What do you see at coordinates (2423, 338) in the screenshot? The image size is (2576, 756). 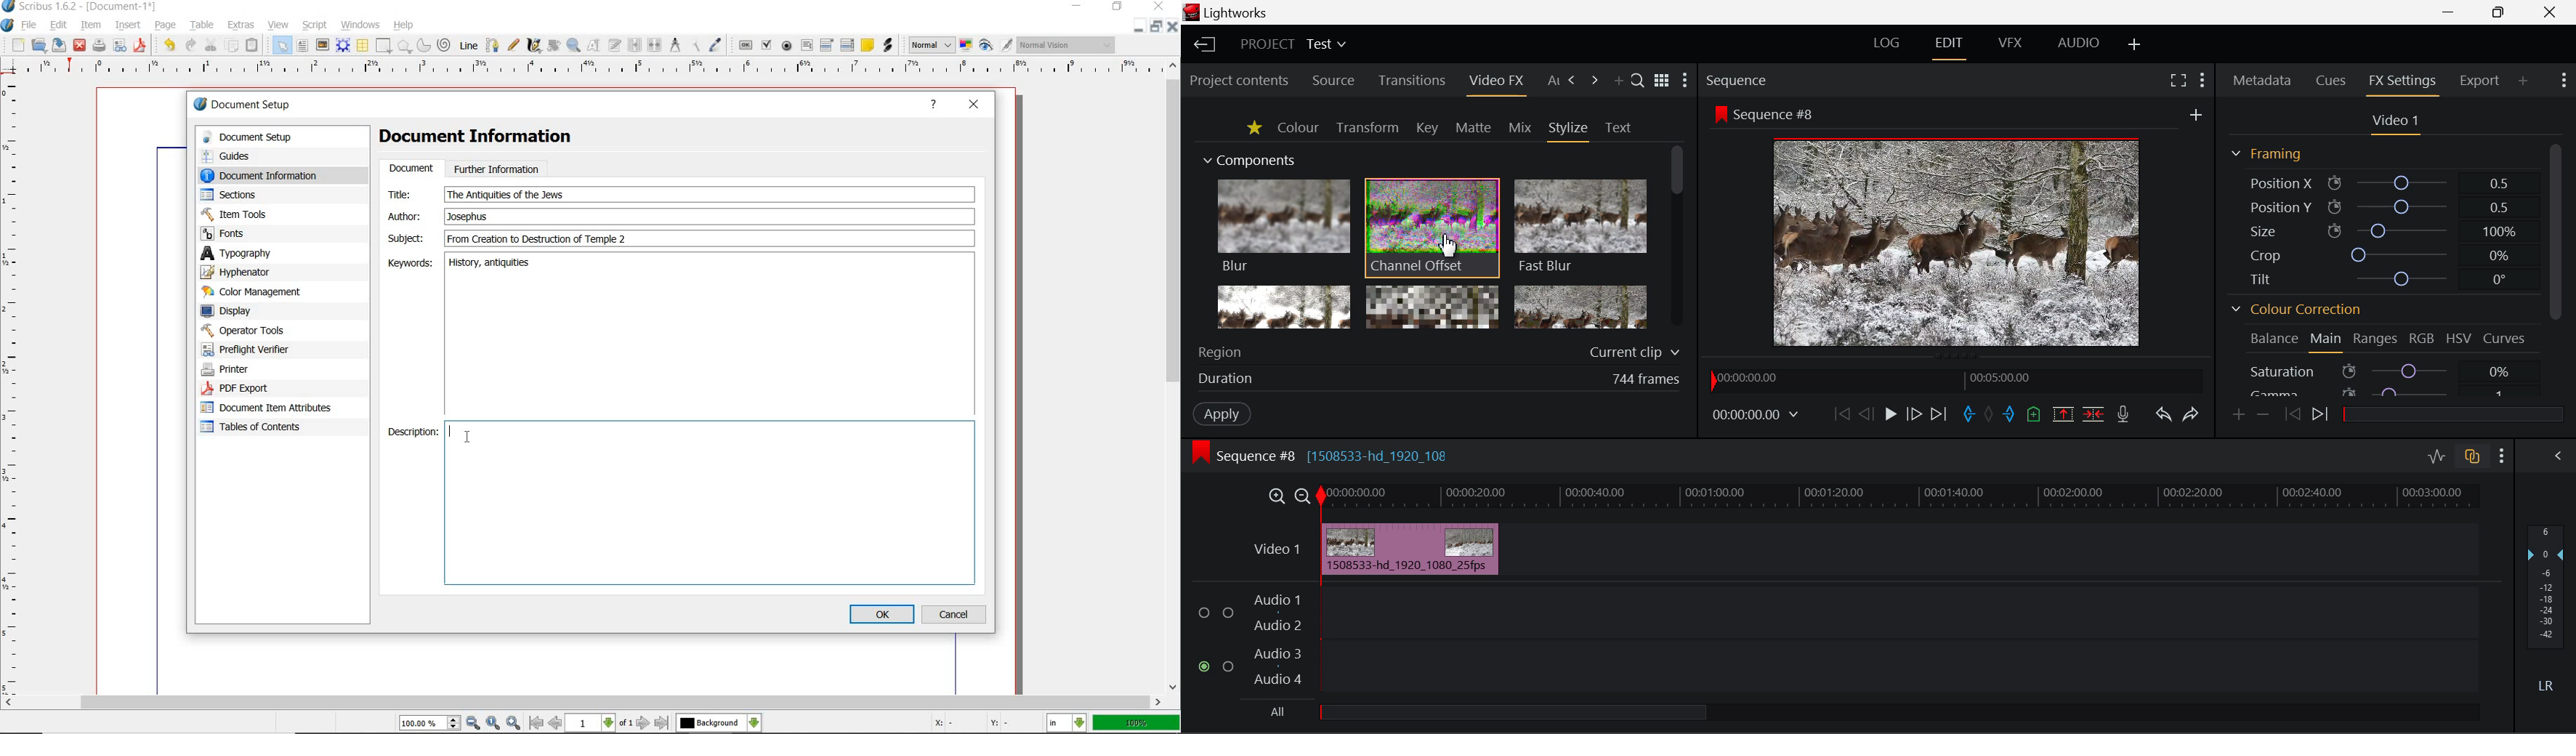 I see `RGB` at bounding box center [2423, 338].